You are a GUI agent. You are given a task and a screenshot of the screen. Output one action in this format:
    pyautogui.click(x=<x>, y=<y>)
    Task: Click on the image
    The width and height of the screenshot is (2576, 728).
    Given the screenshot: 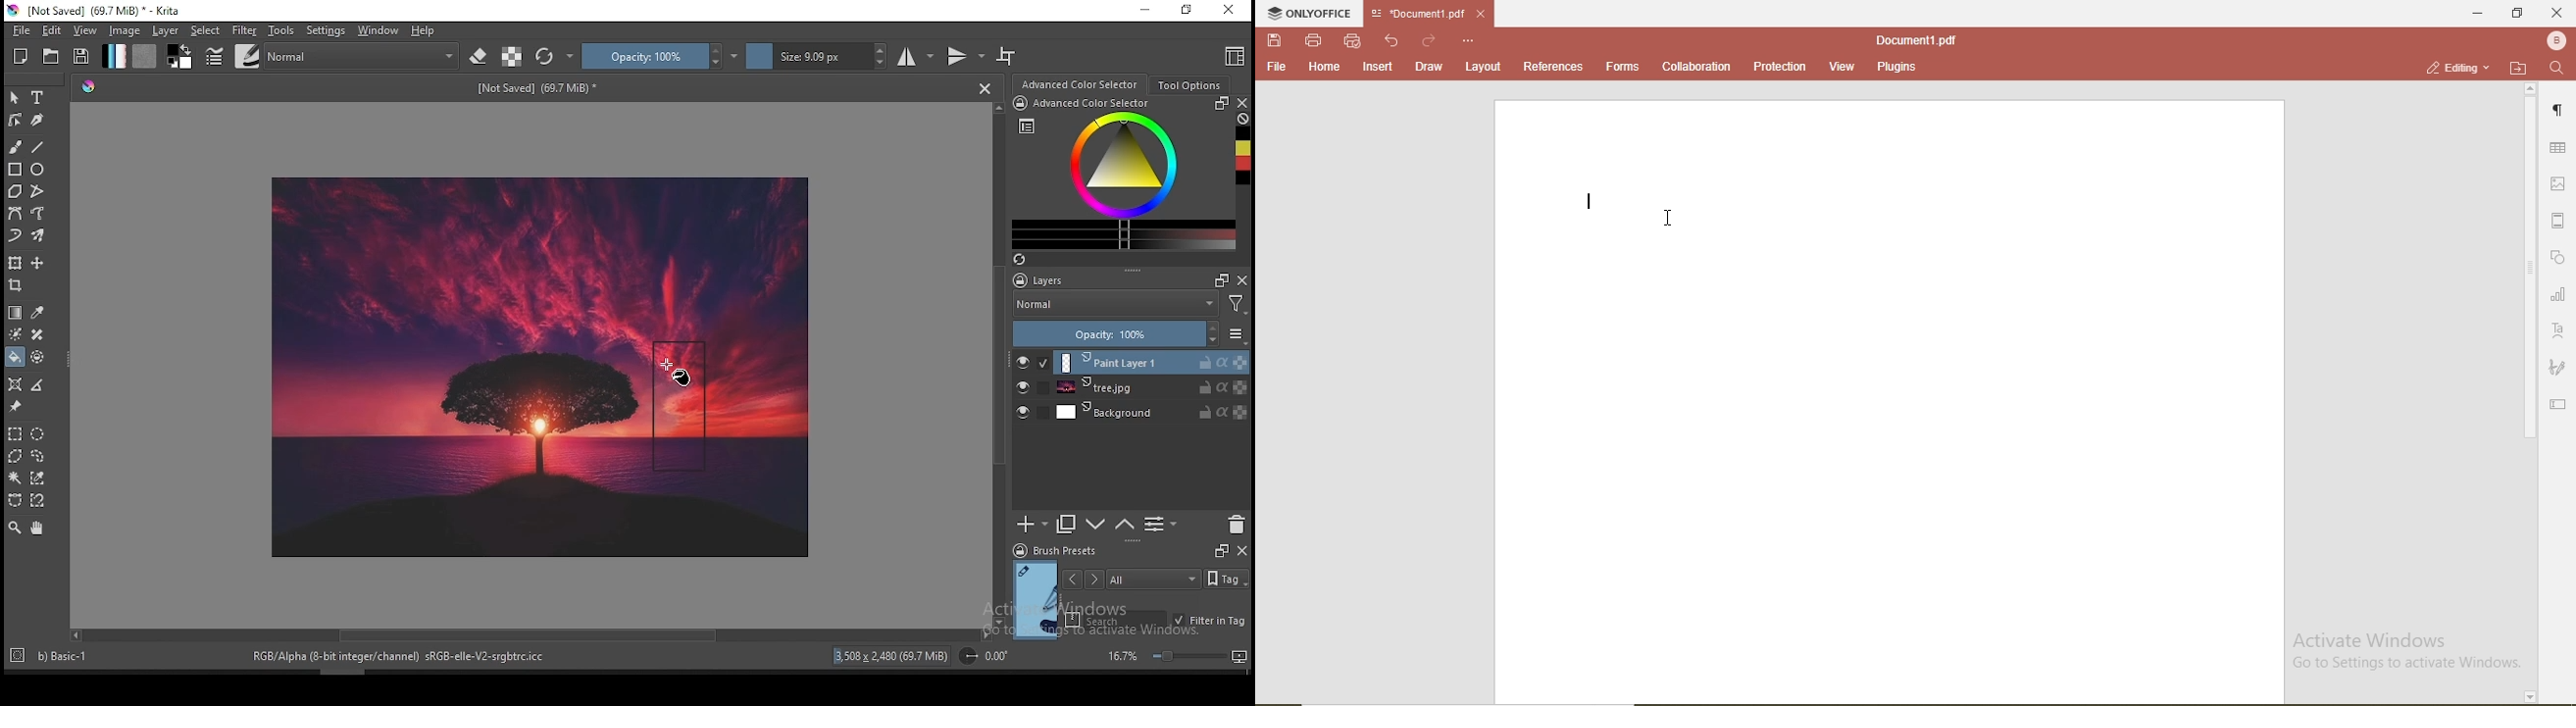 What is the action you would take?
    pyautogui.click(x=769, y=411)
    